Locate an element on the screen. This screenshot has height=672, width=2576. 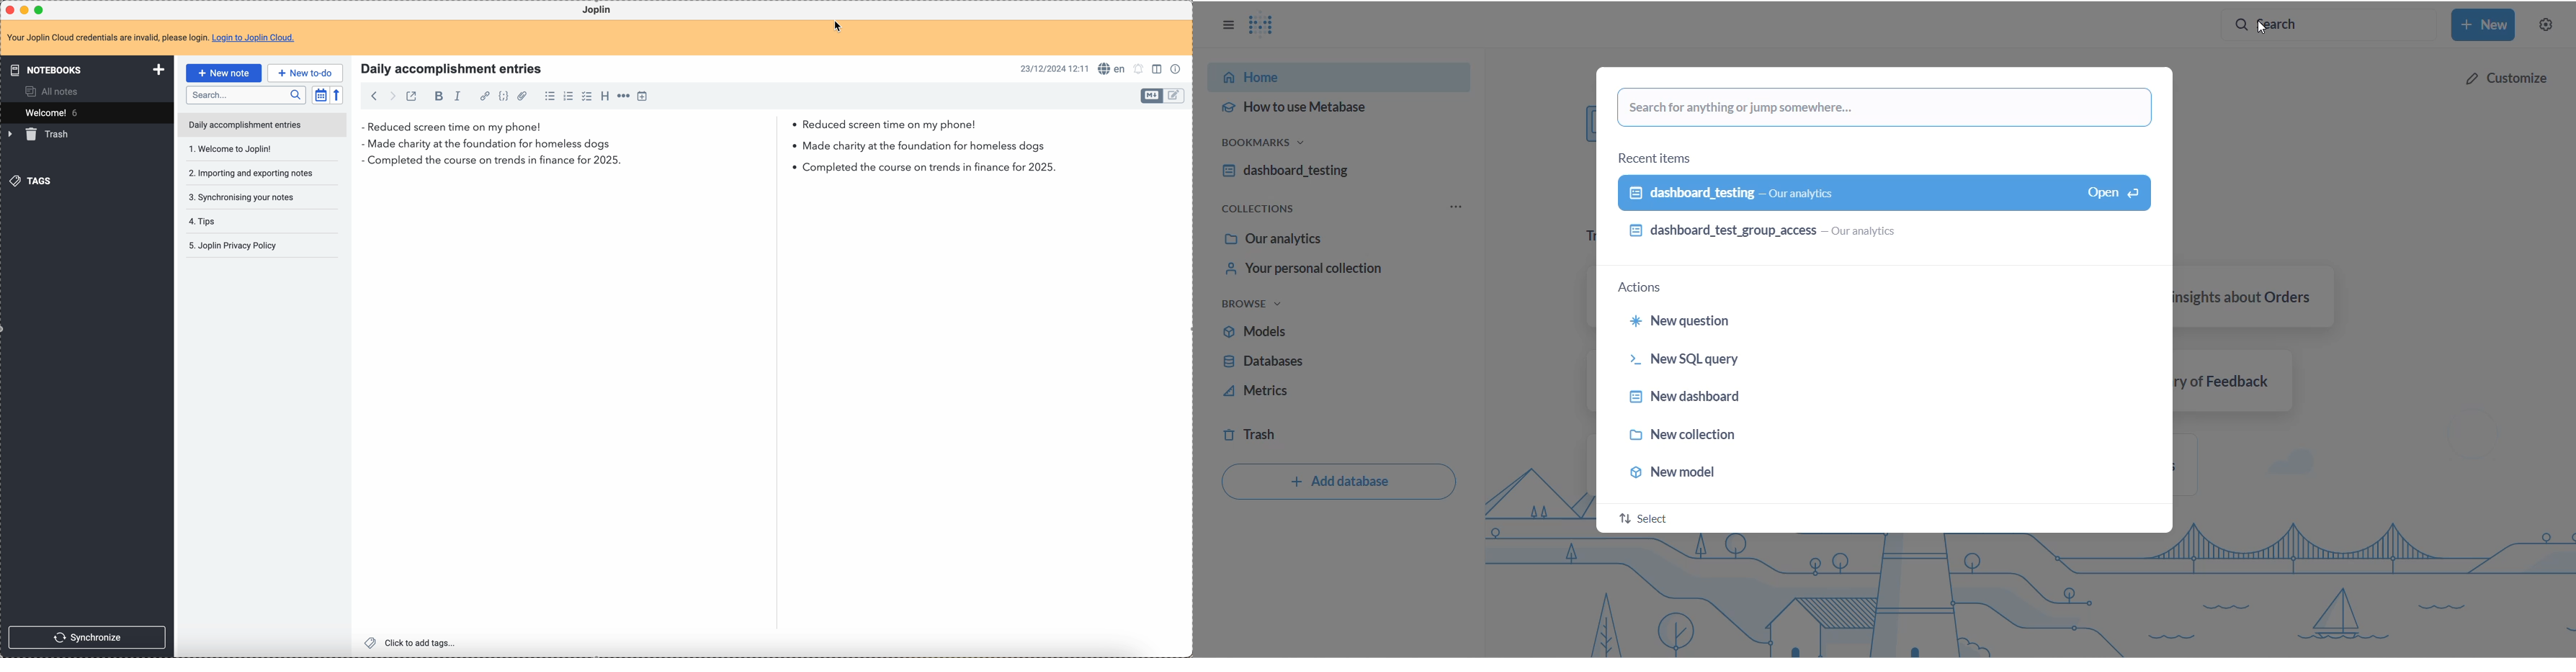
insights about orders is located at coordinates (2259, 297).